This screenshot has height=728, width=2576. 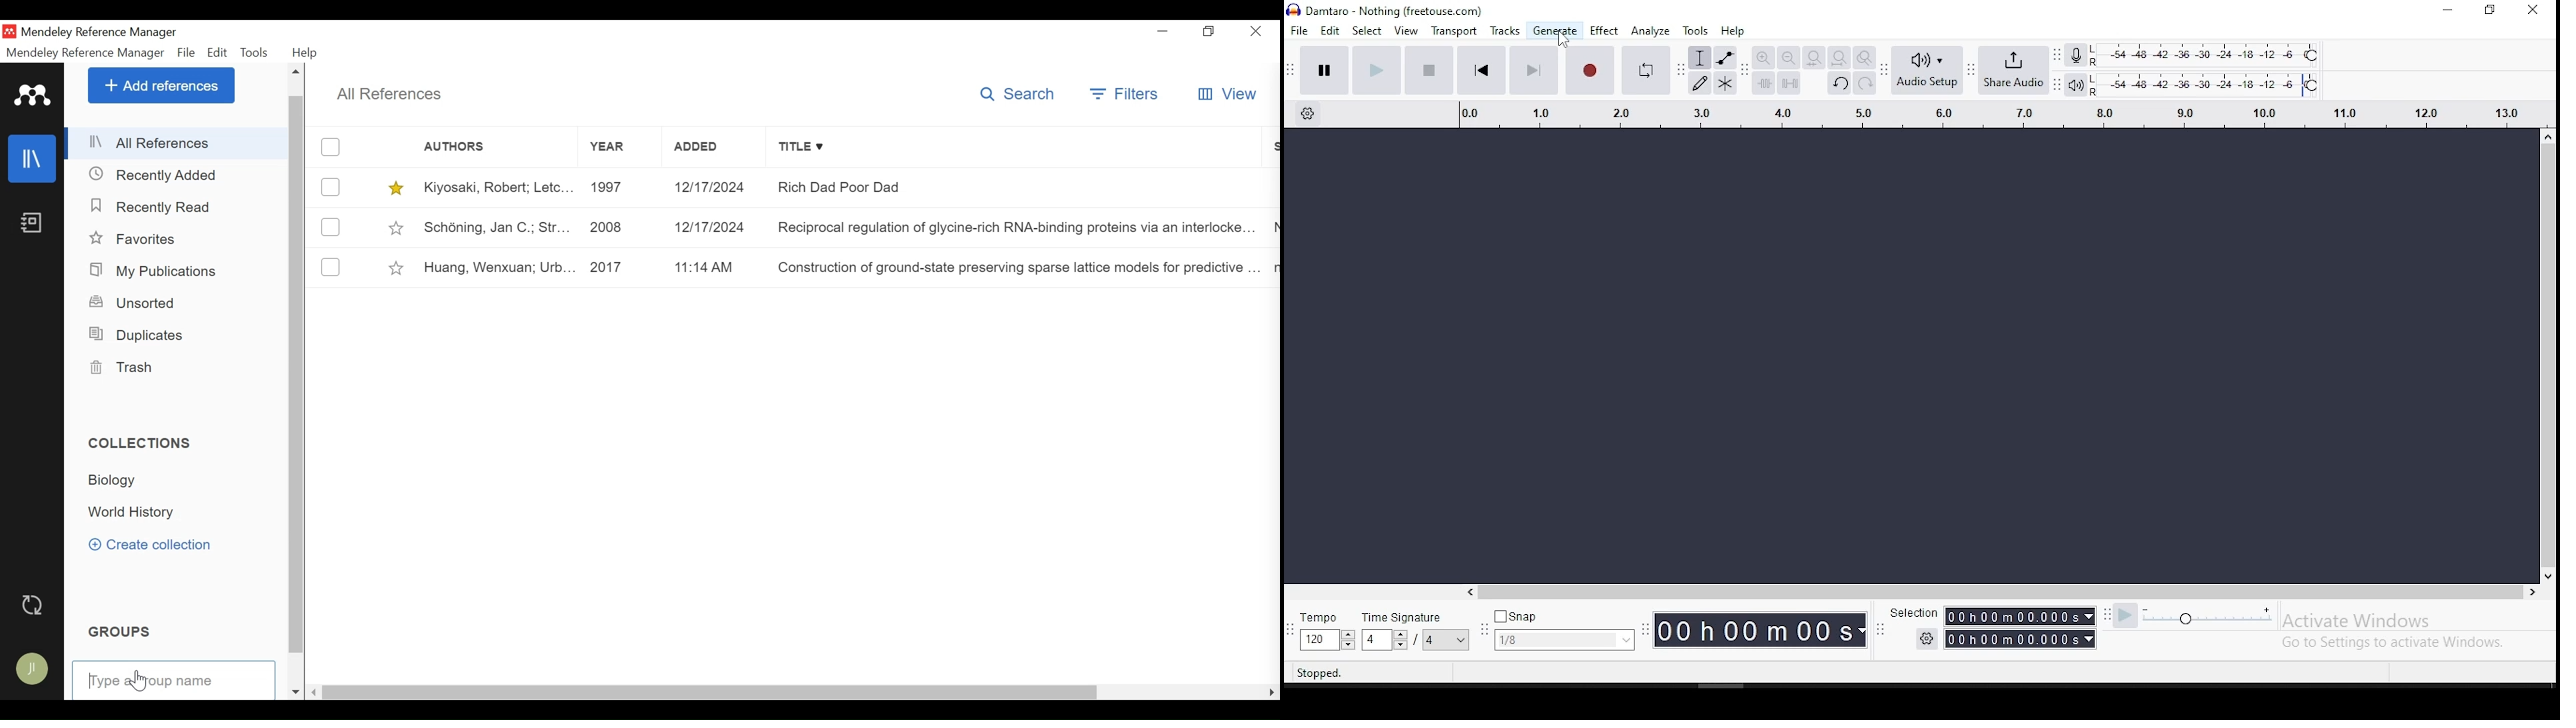 What do you see at coordinates (1289, 68) in the screenshot?
I see `show menu` at bounding box center [1289, 68].